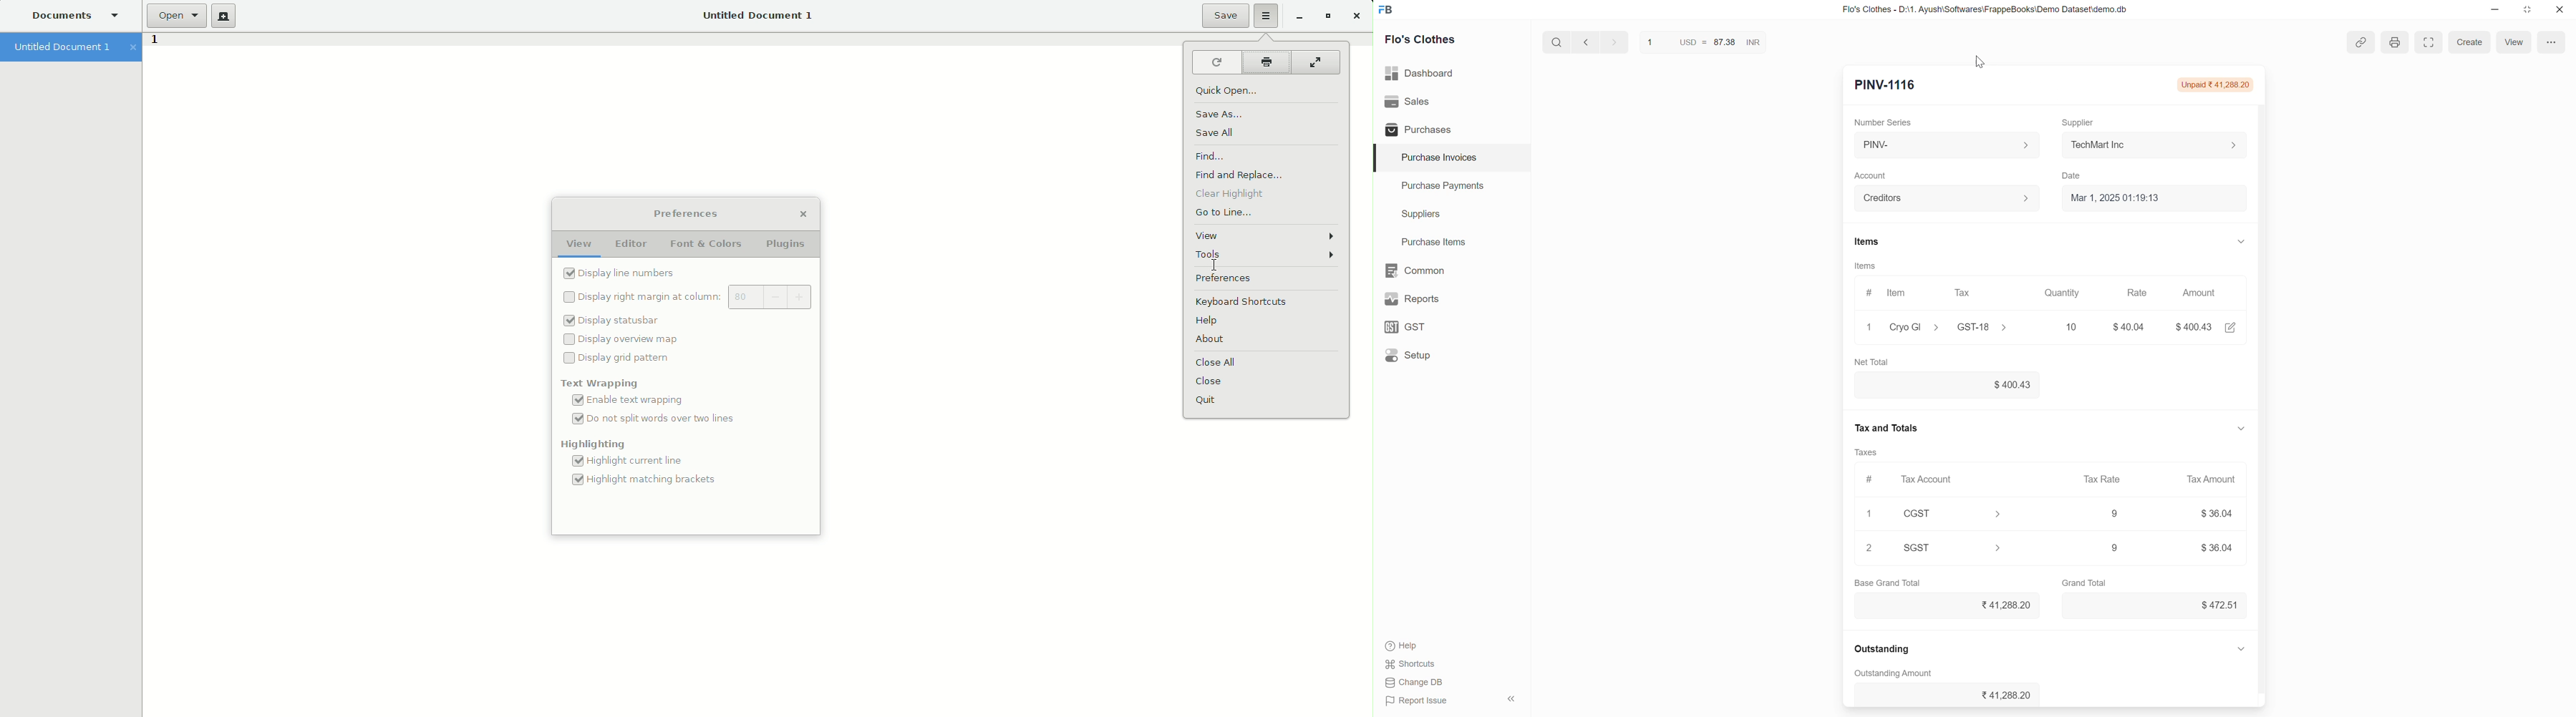 This screenshot has height=728, width=2576. I want to click on x, so click(1870, 328).